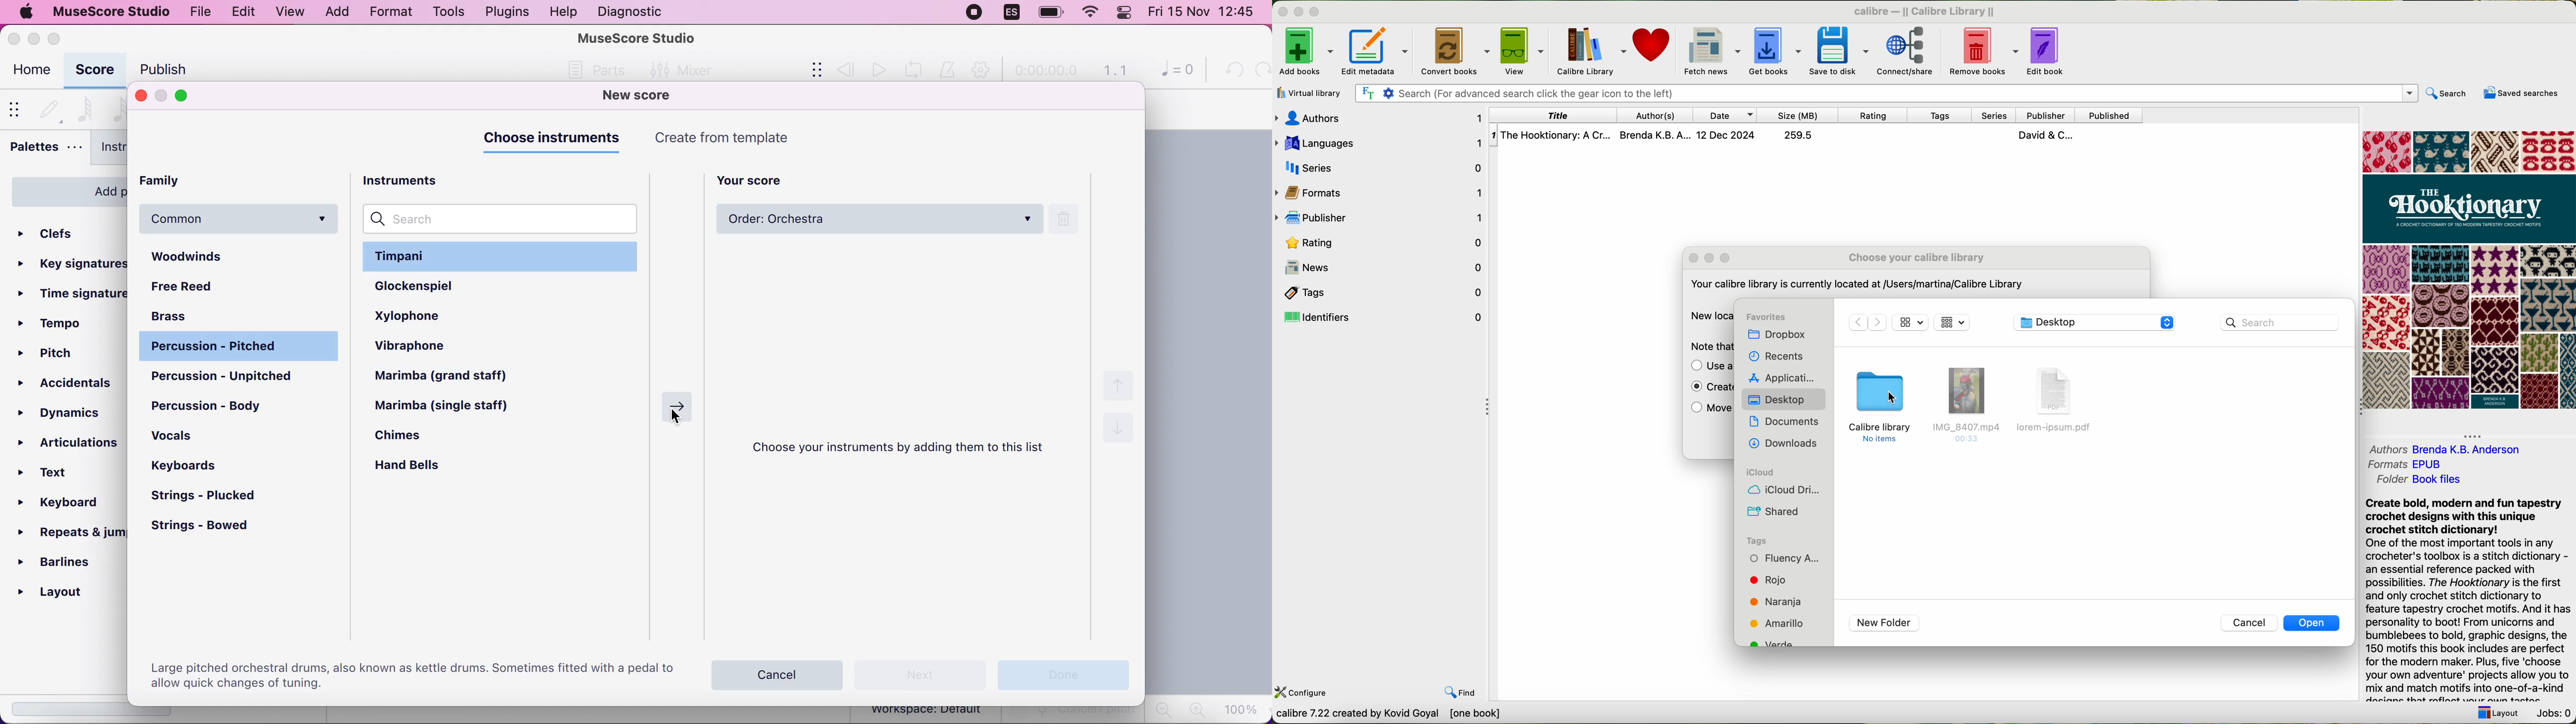  I want to click on maximize, so click(1315, 11).